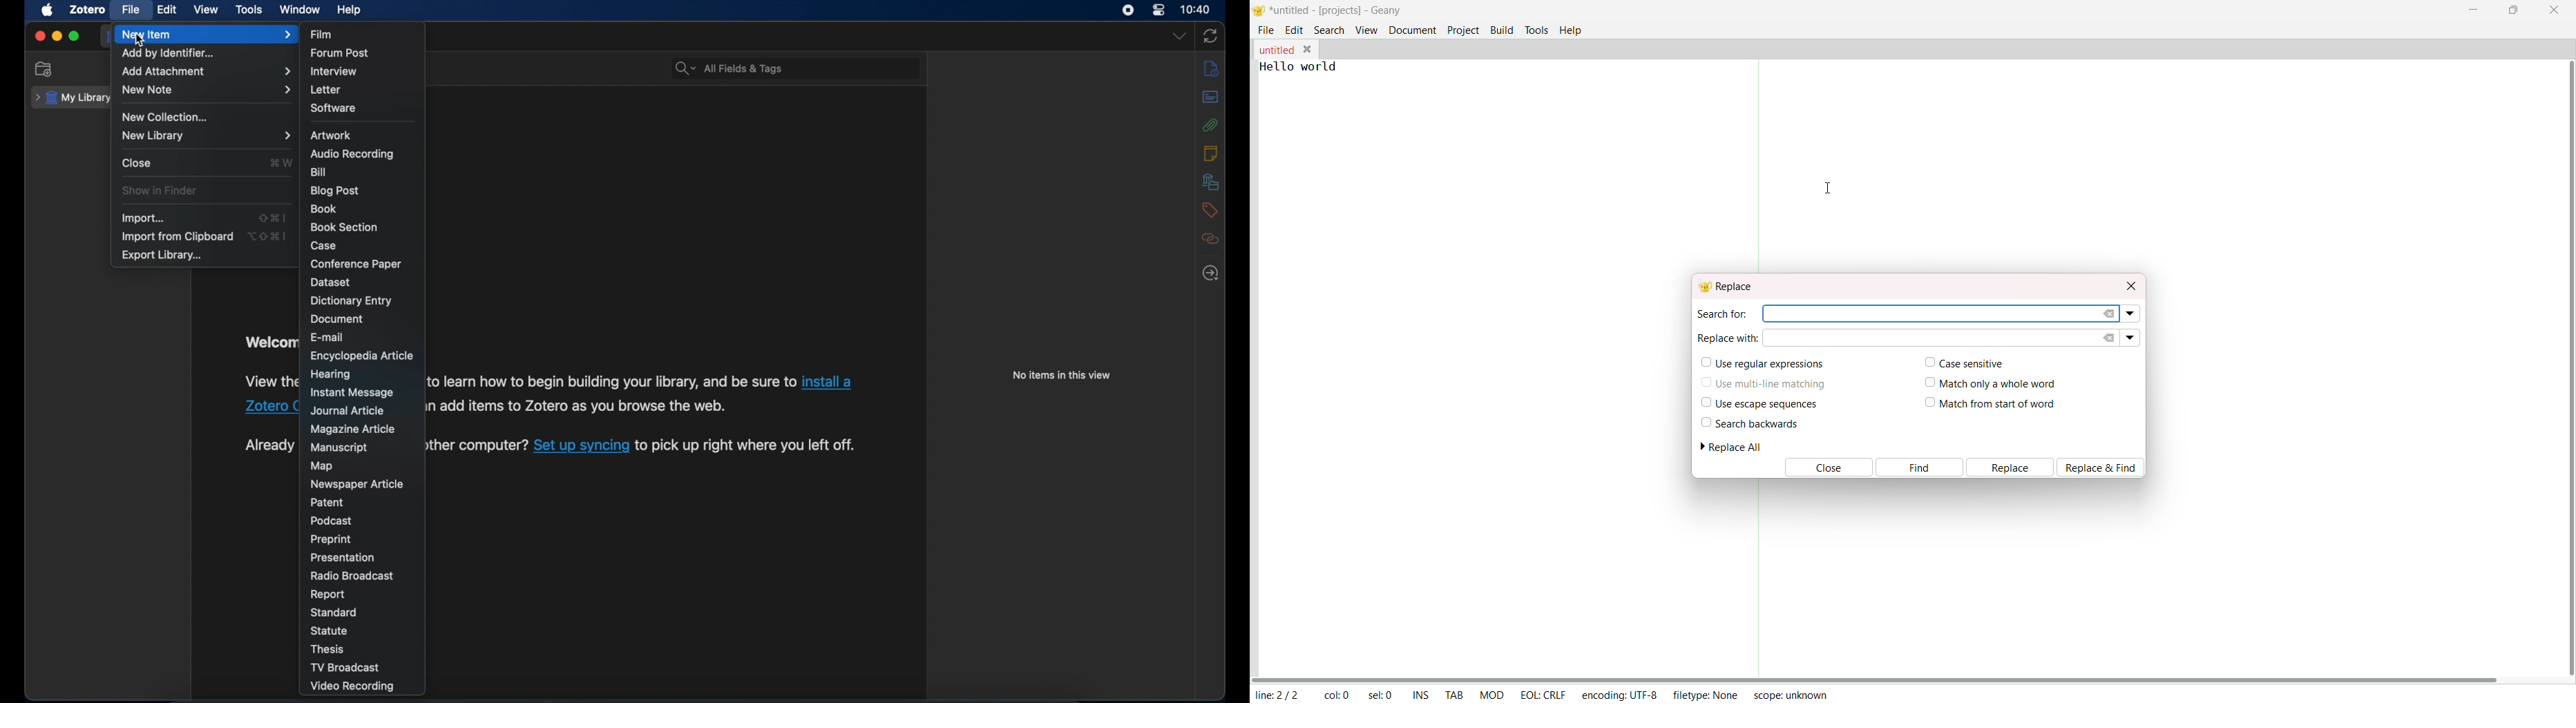  I want to click on newspaper article, so click(356, 484).